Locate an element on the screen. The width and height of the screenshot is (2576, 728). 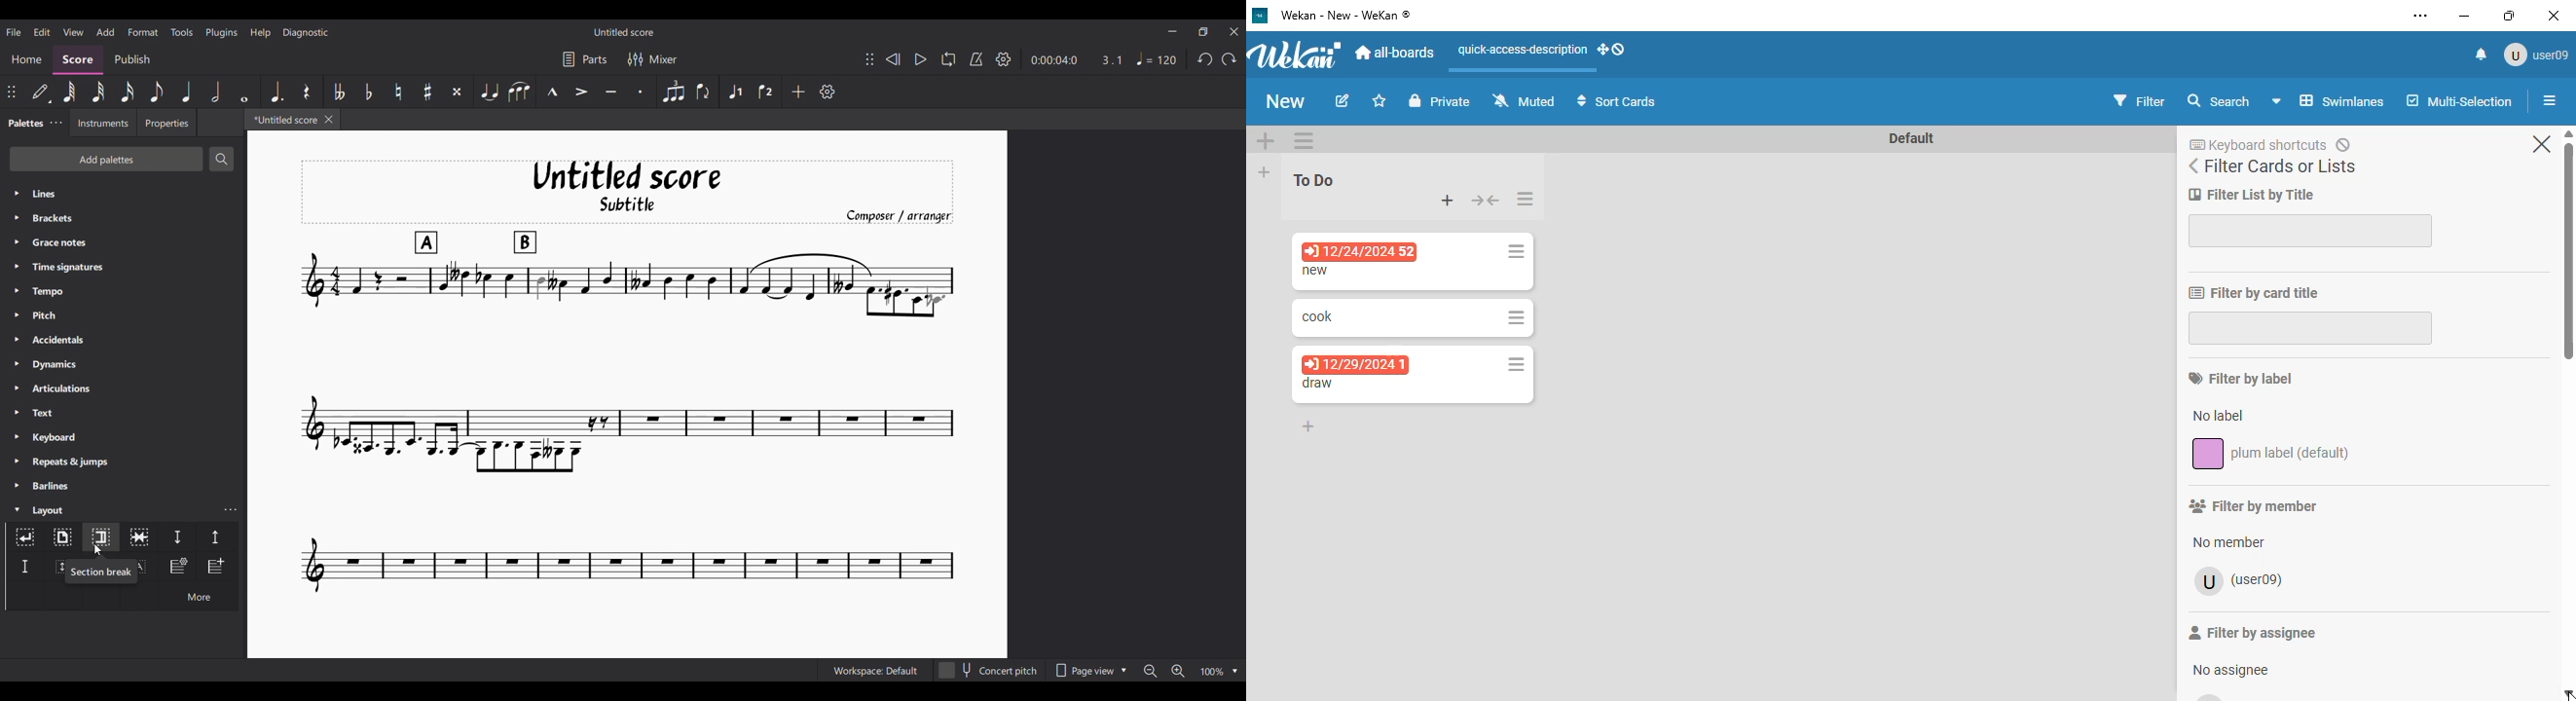
Palettes is located at coordinates (23, 124).